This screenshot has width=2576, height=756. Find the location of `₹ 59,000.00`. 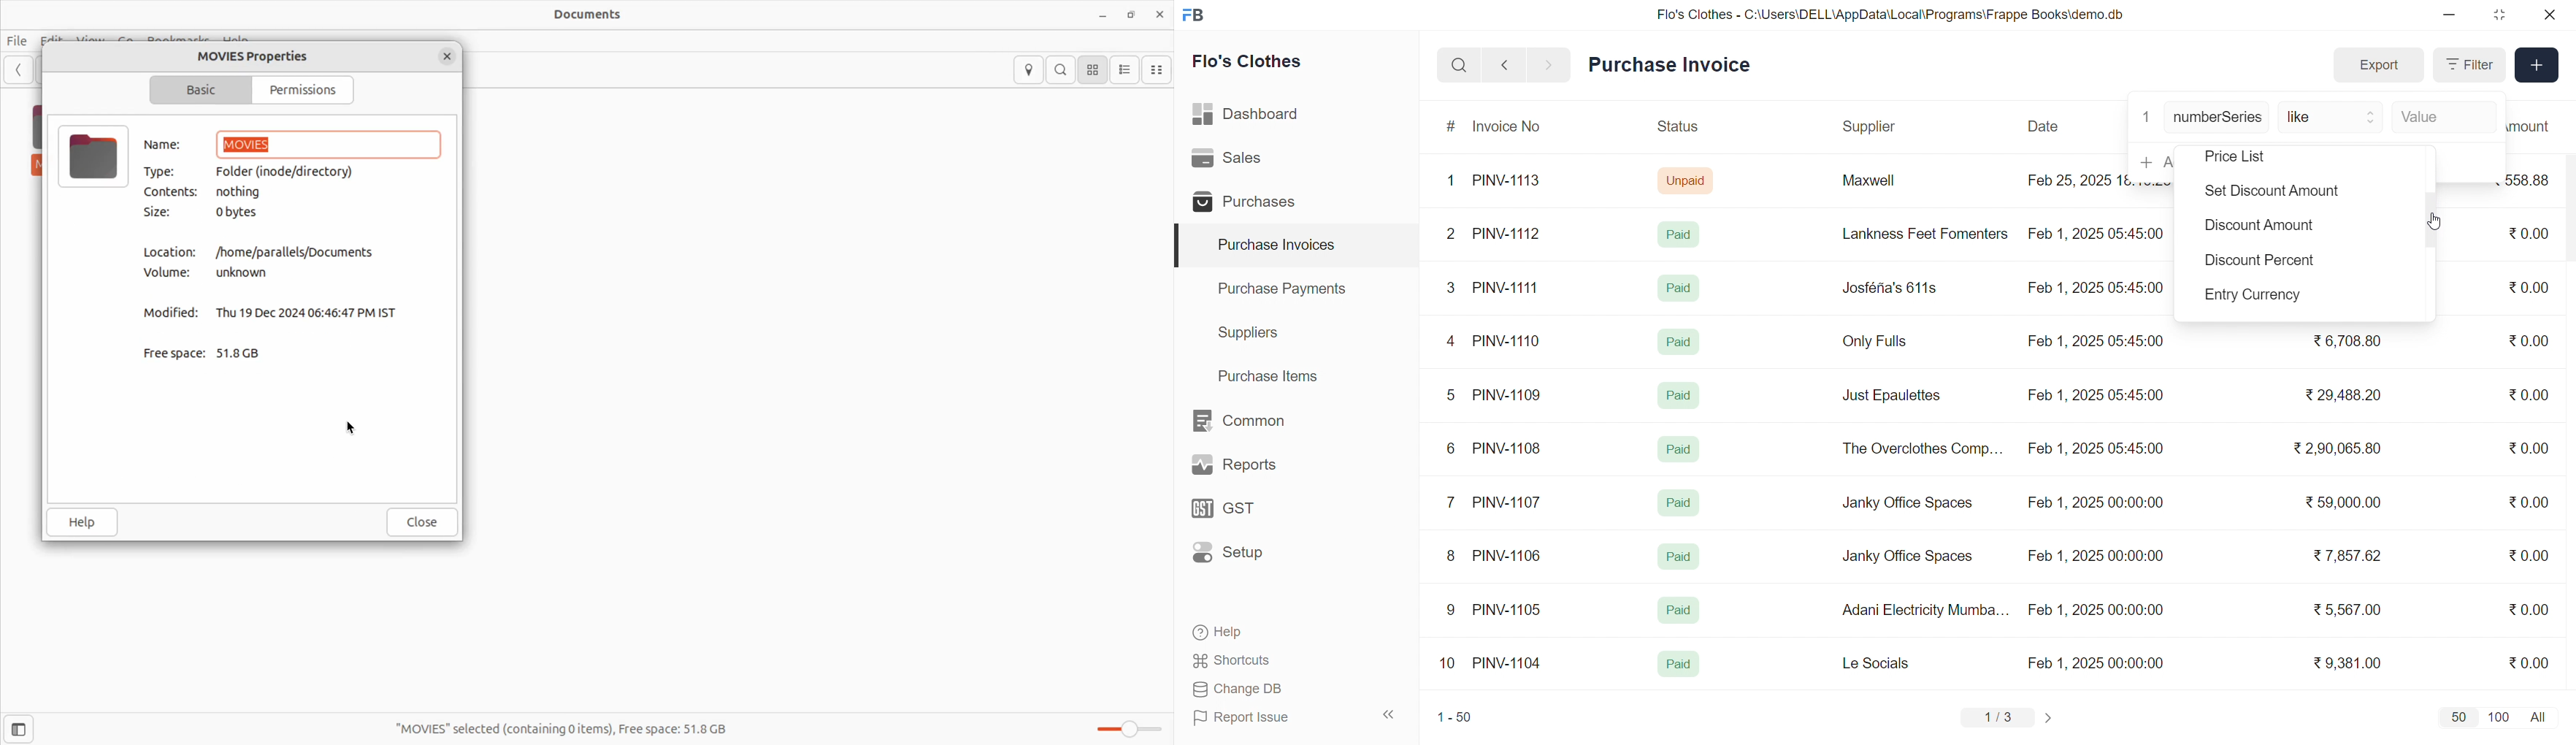

₹ 59,000.00 is located at coordinates (2347, 504).